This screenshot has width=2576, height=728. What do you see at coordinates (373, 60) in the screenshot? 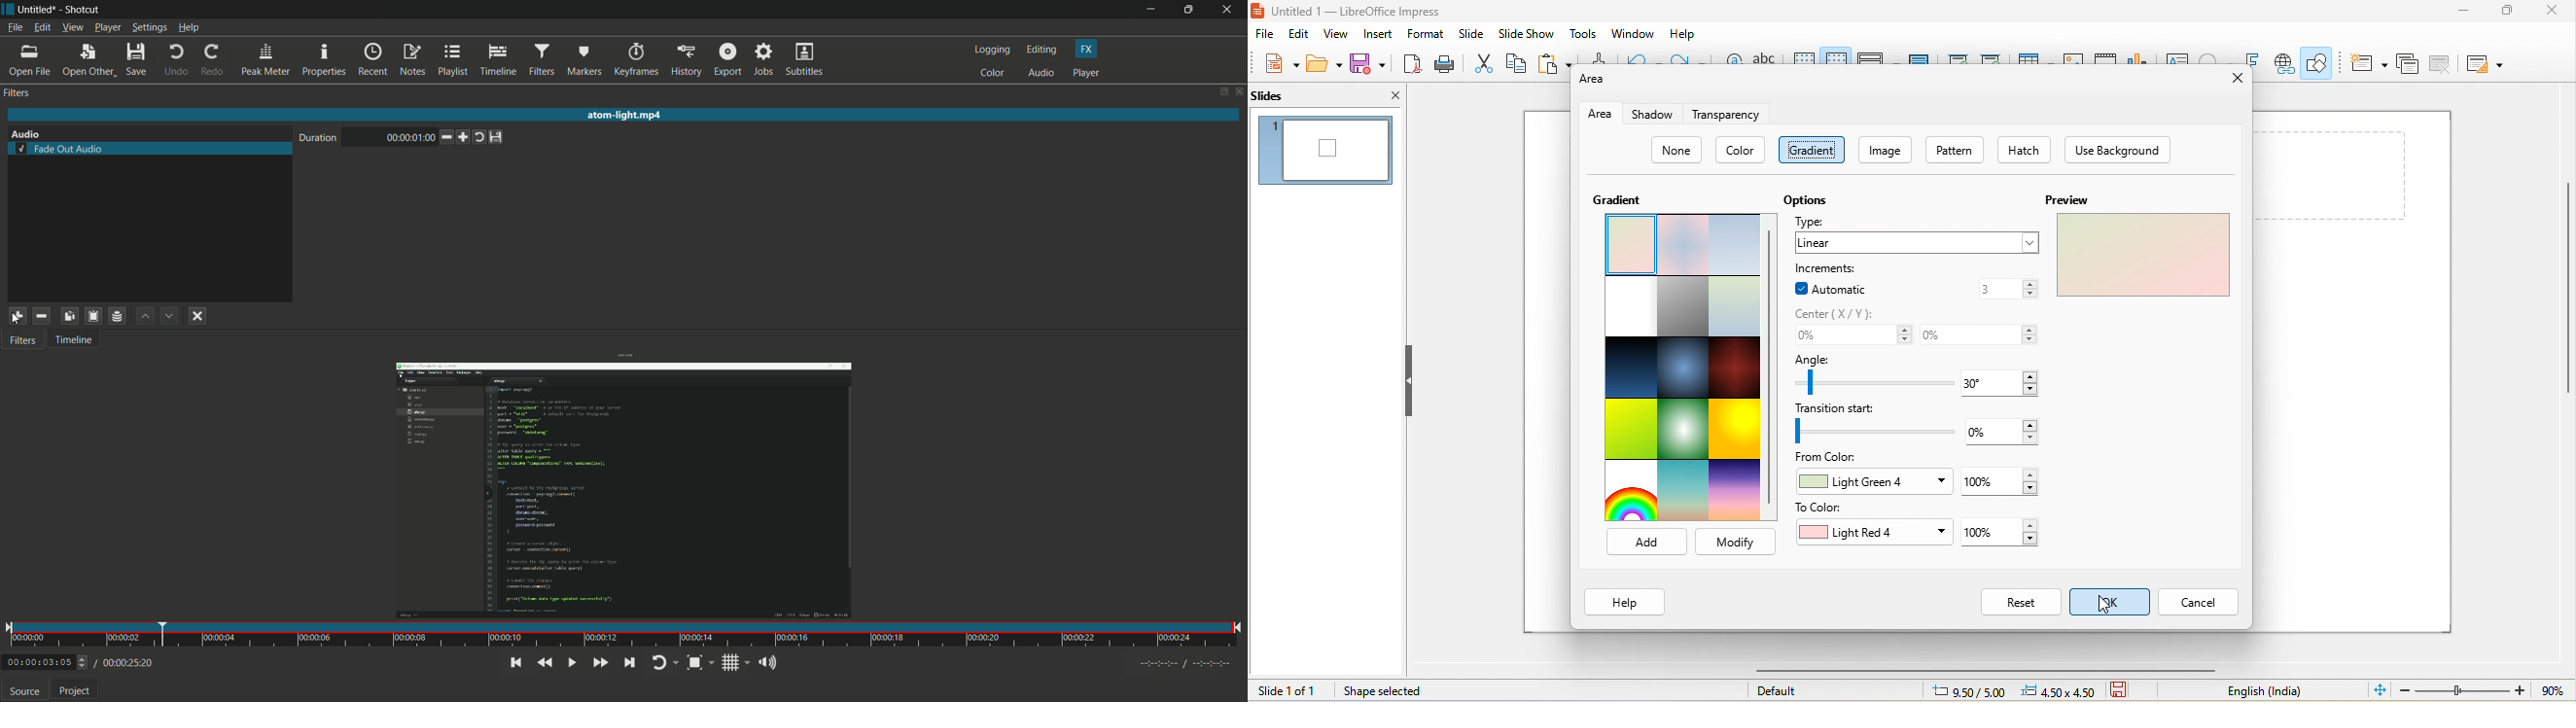
I see `recent` at bounding box center [373, 60].